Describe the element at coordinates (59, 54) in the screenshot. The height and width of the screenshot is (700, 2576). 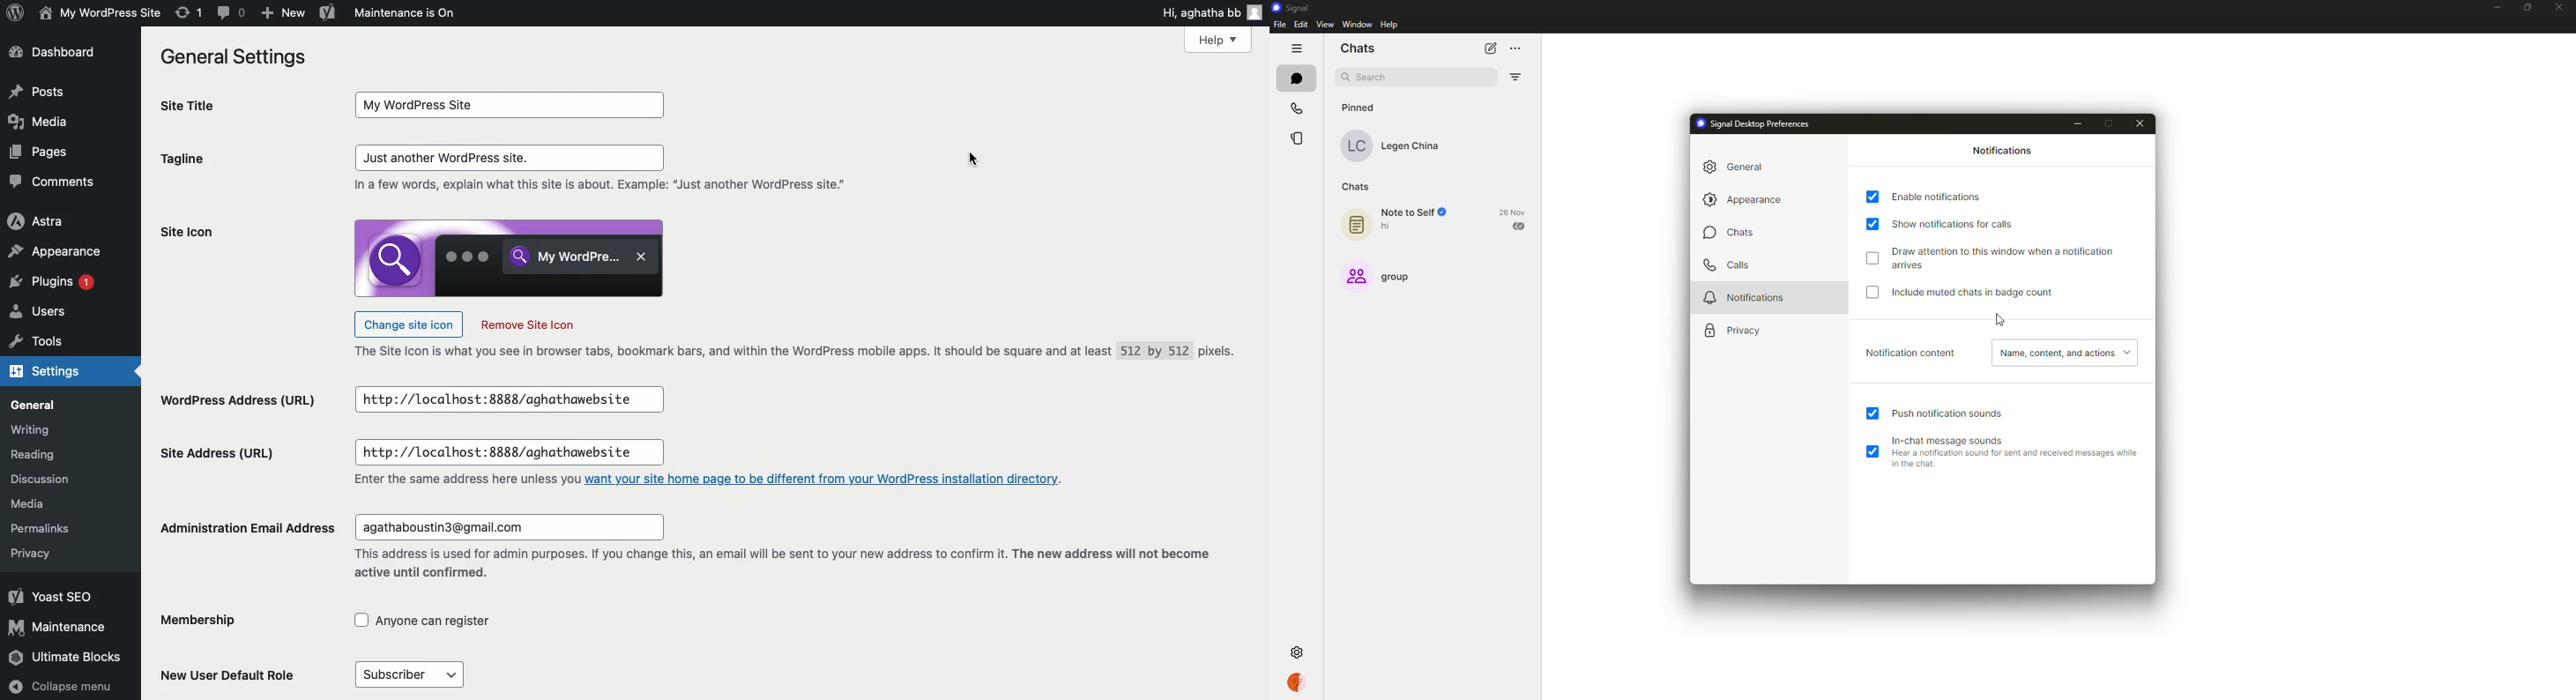
I see `Dashboard` at that location.